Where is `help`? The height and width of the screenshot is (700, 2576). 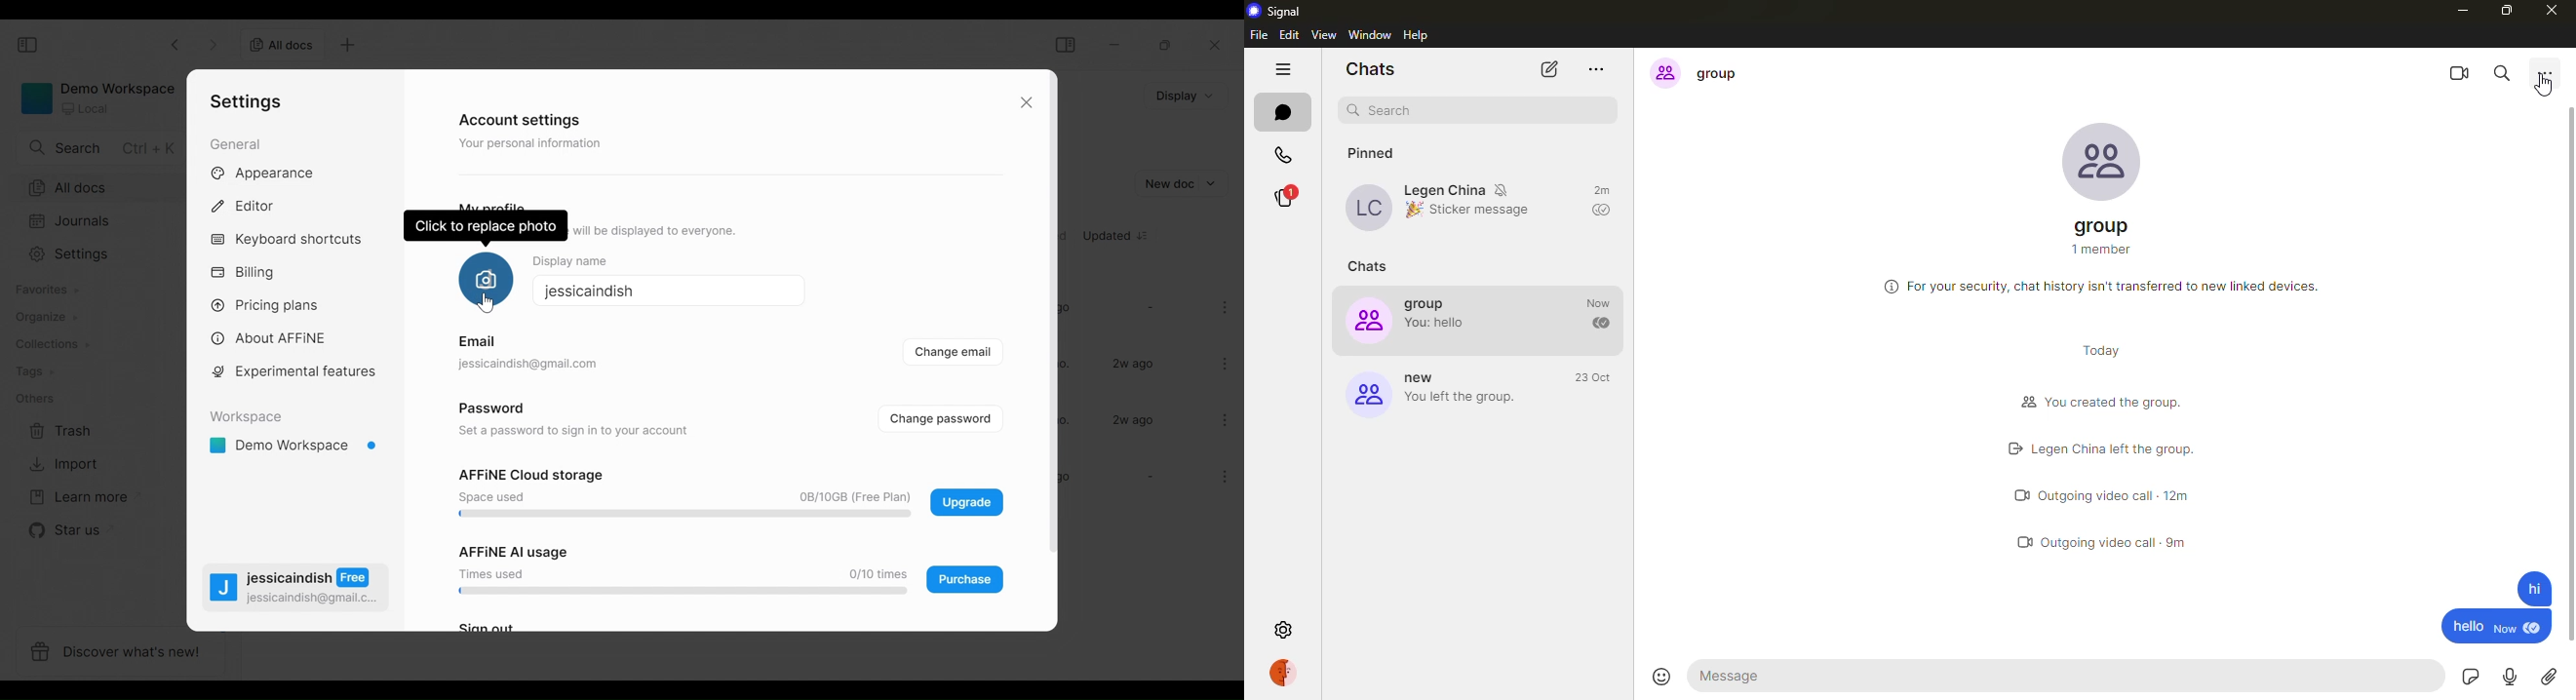 help is located at coordinates (1417, 35).